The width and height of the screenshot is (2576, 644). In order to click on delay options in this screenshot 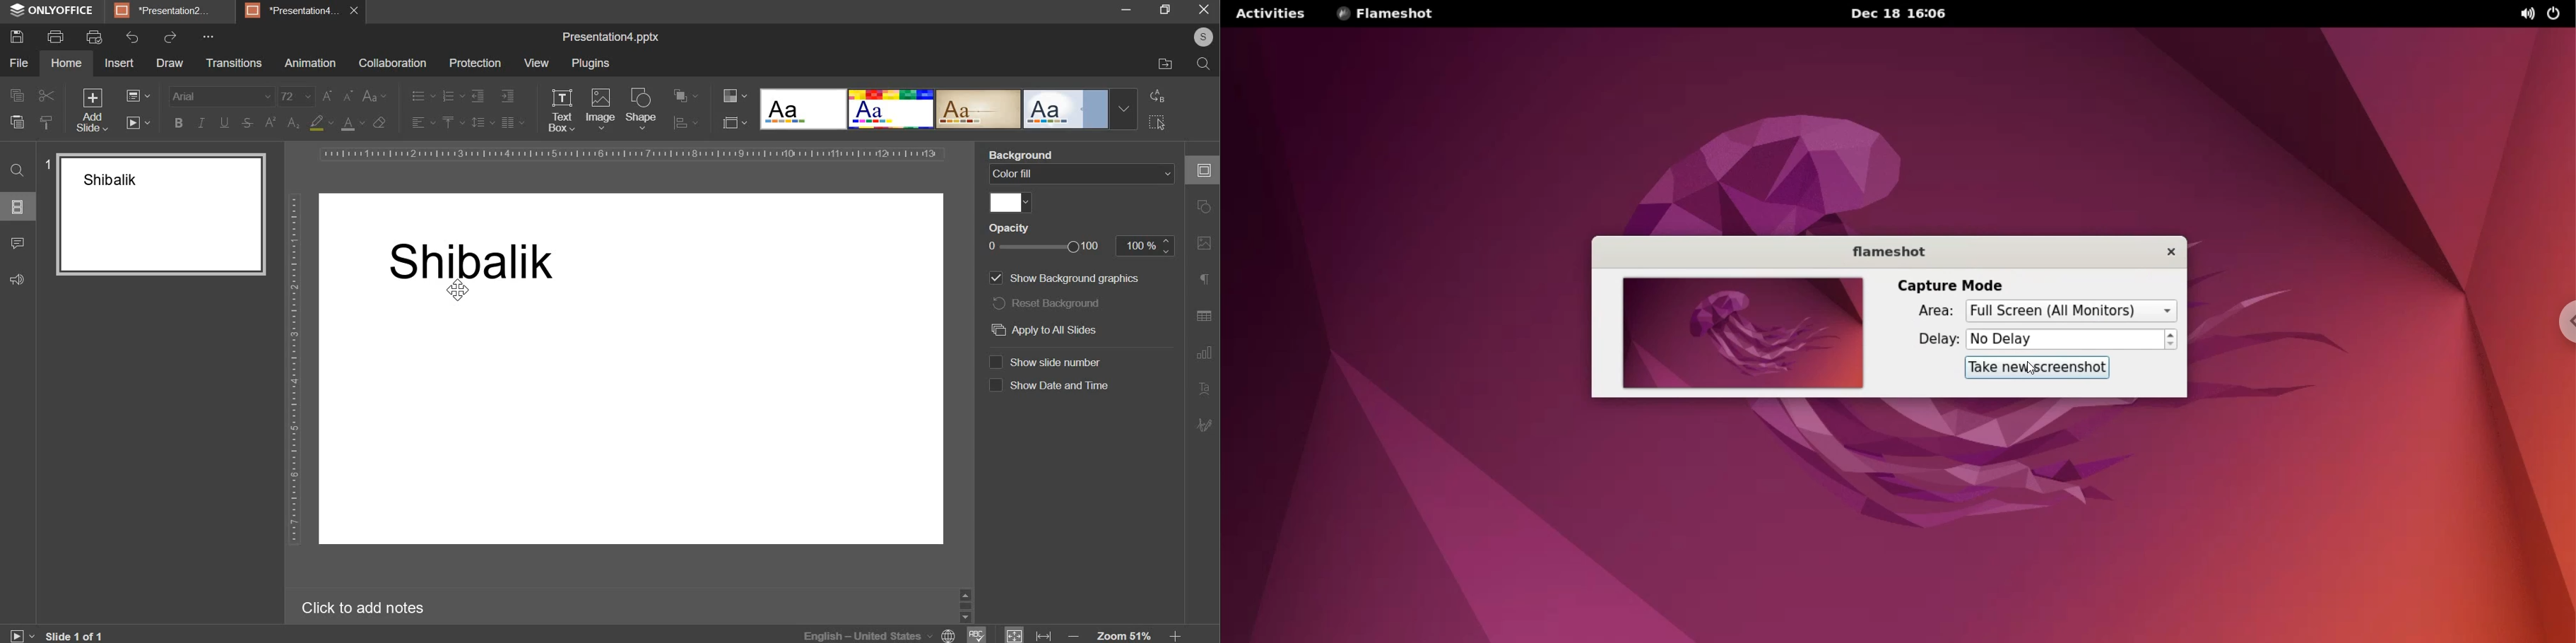, I will do `click(2065, 340)`.